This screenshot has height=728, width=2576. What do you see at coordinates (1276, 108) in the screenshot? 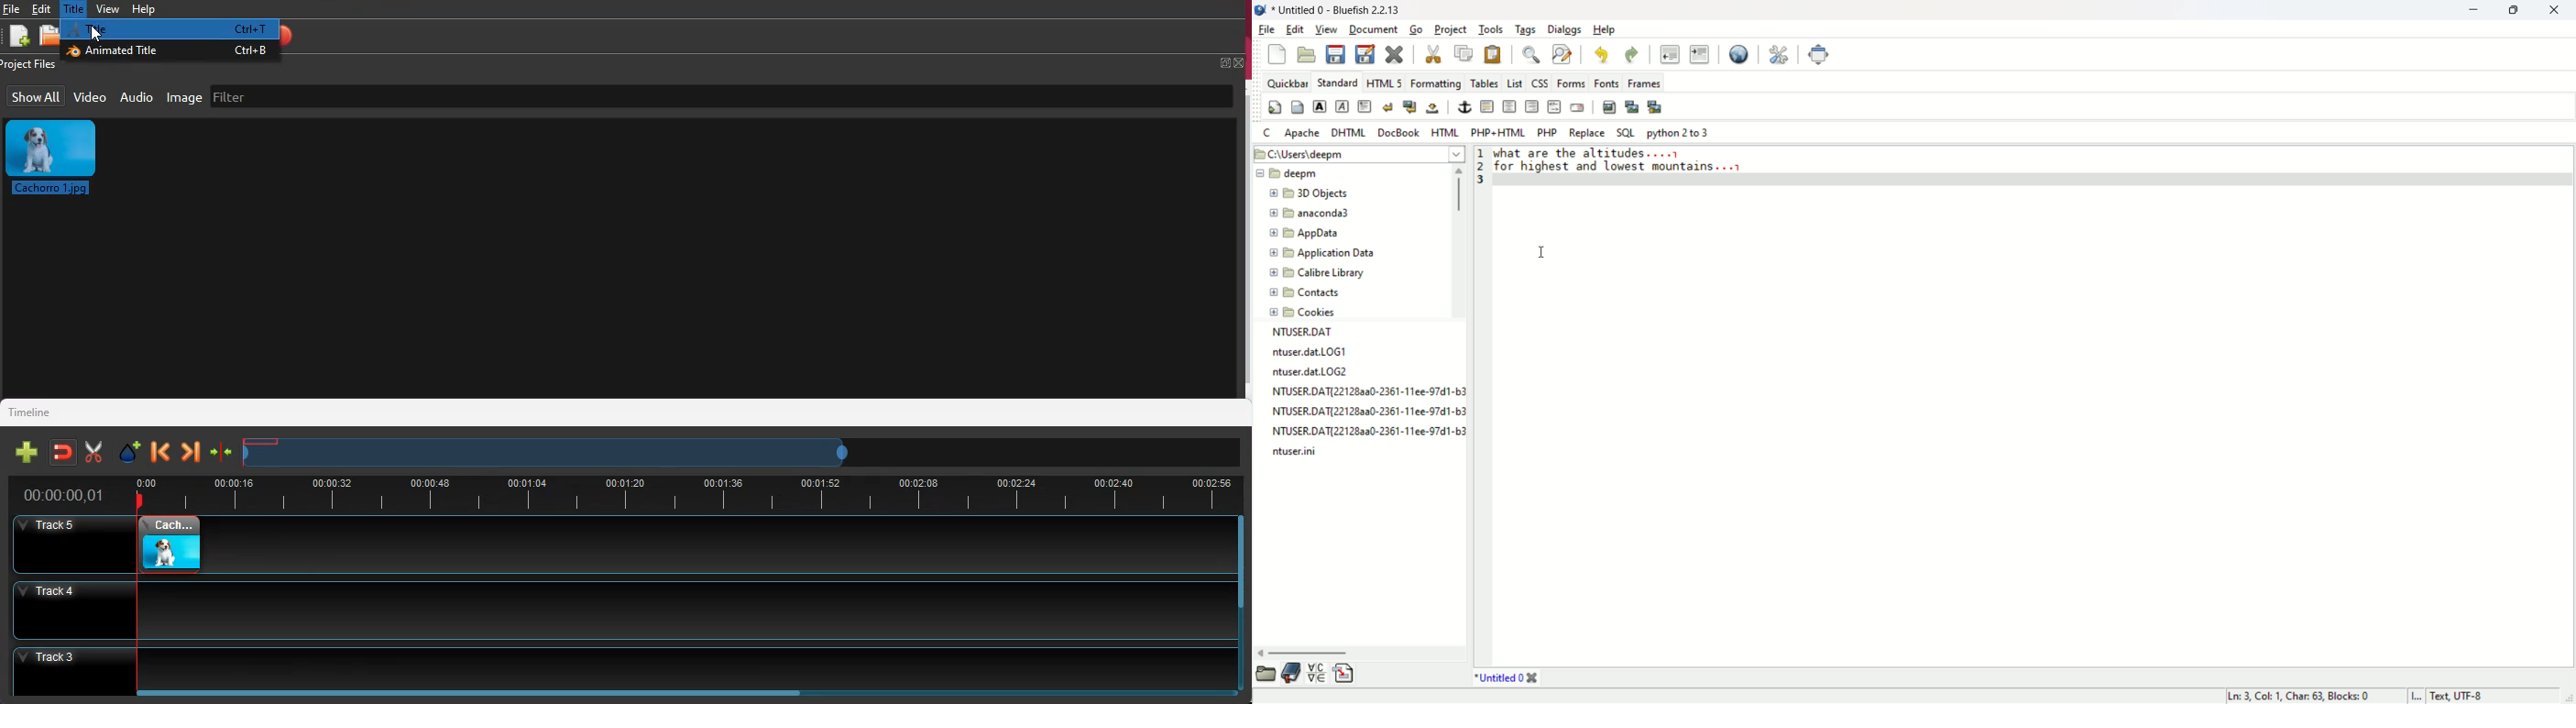
I see `quickstart` at bounding box center [1276, 108].